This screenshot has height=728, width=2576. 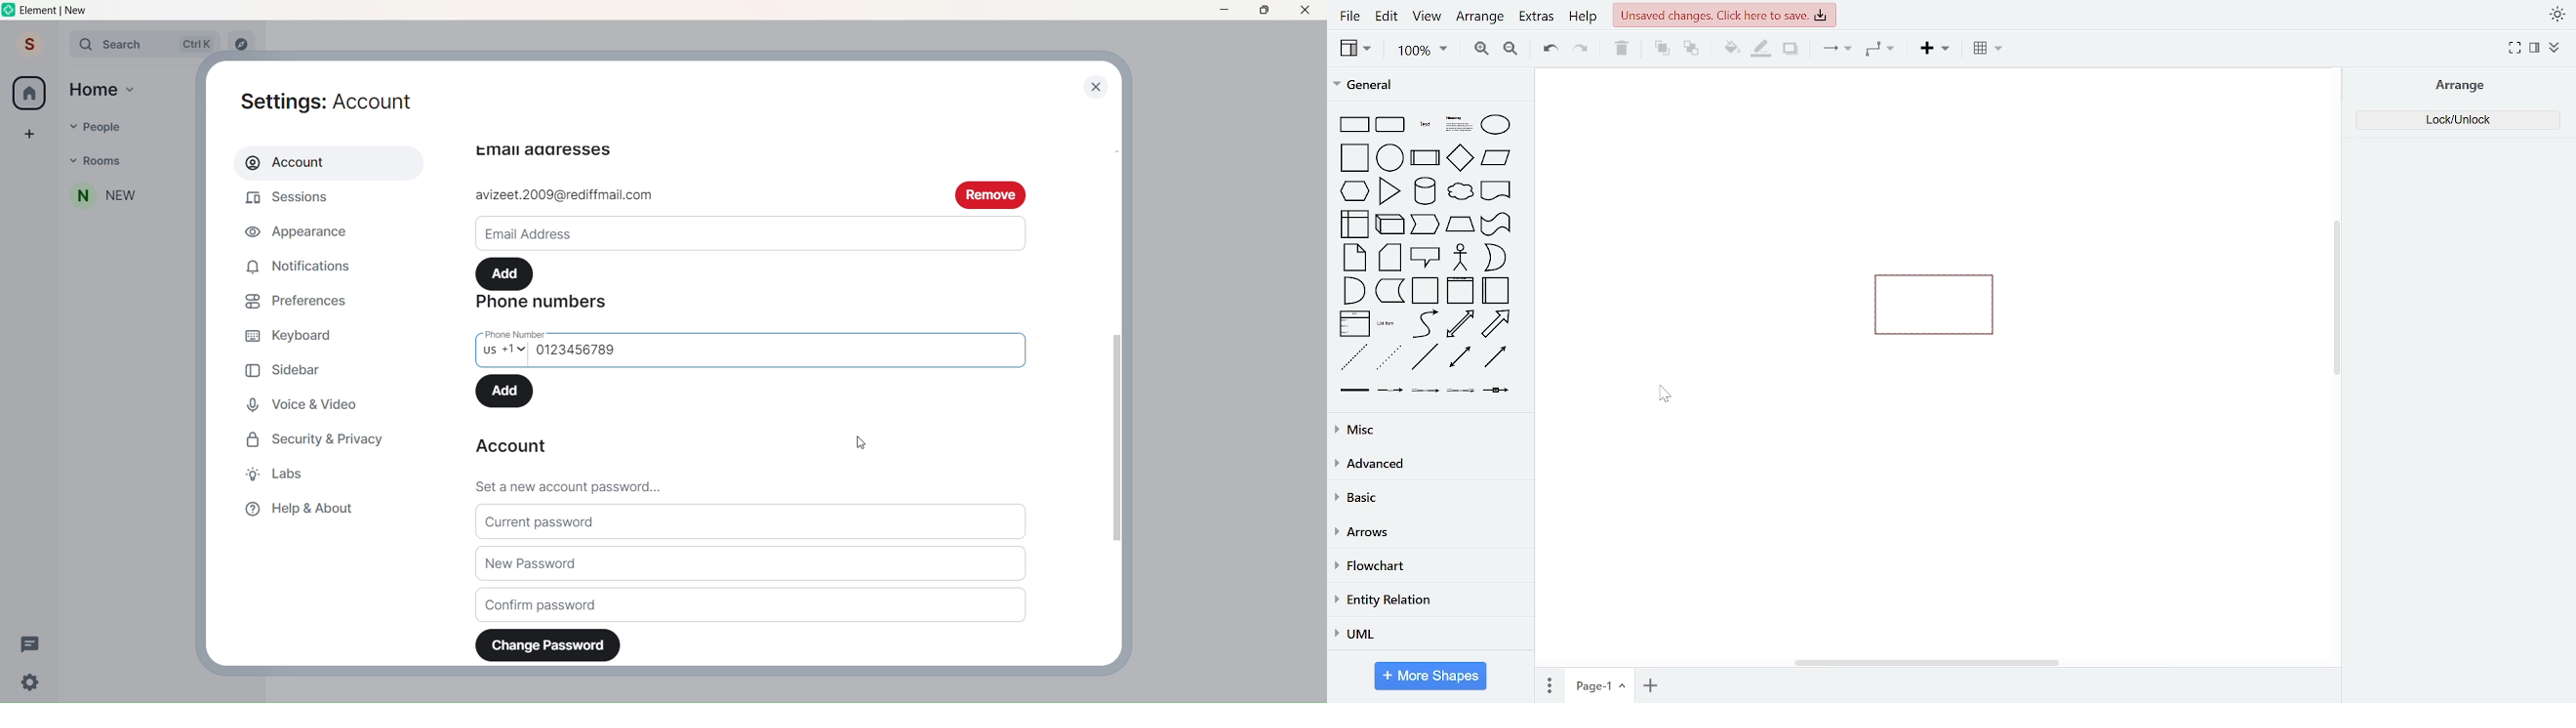 I want to click on insert, so click(x=1936, y=49).